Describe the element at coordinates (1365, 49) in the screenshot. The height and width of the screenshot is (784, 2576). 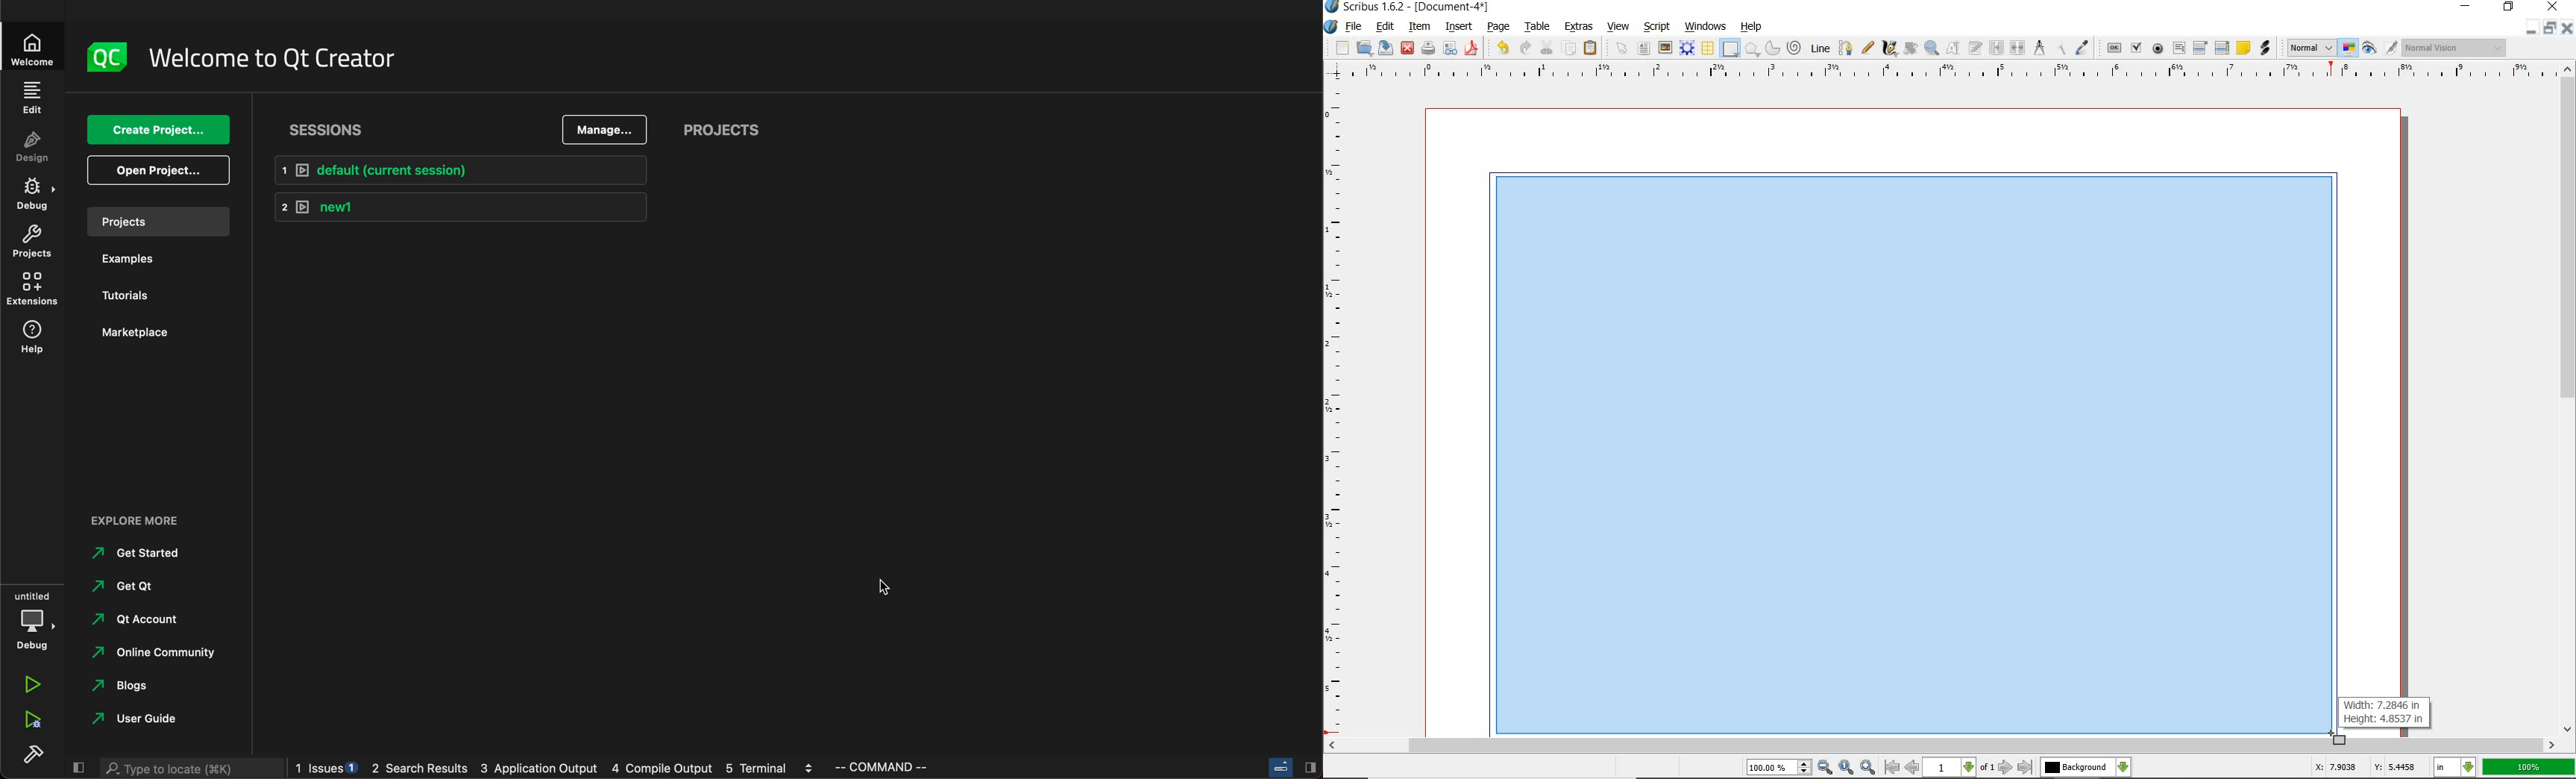
I see `open` at that location.